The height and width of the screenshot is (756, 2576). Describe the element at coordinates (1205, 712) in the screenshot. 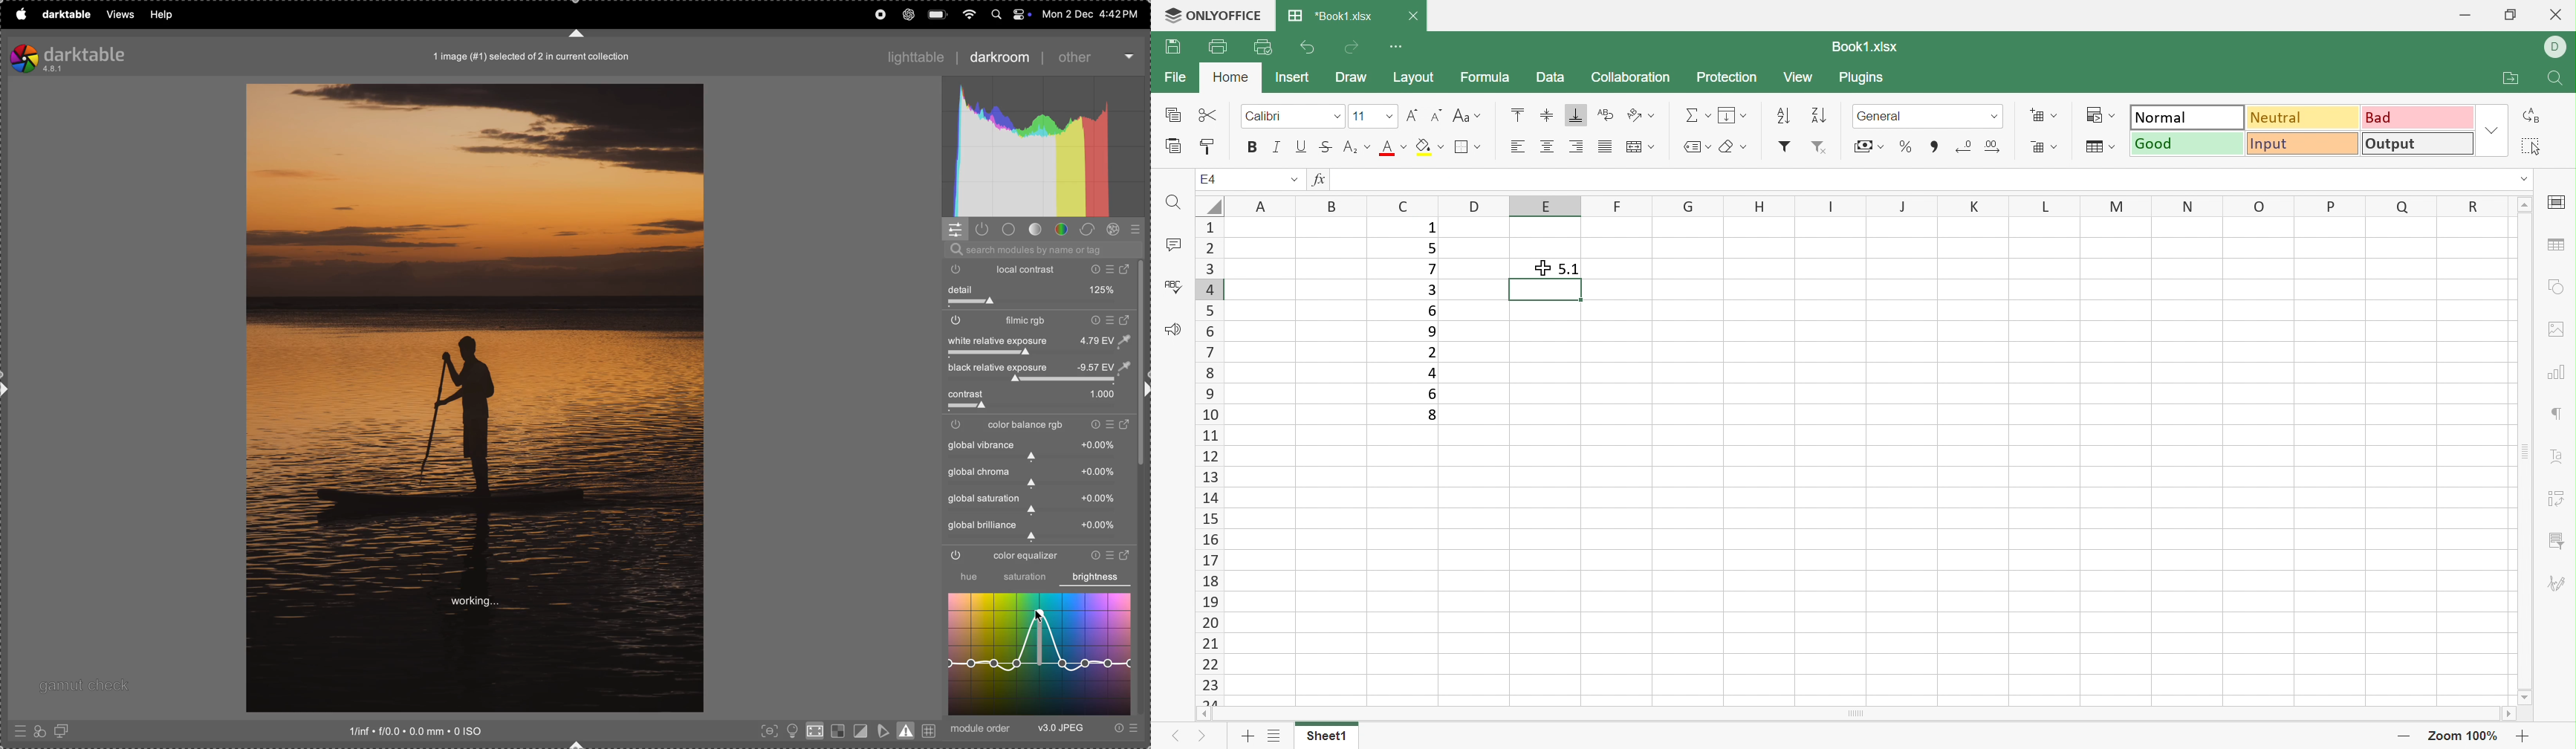

I see `Scroll Left` at that location.